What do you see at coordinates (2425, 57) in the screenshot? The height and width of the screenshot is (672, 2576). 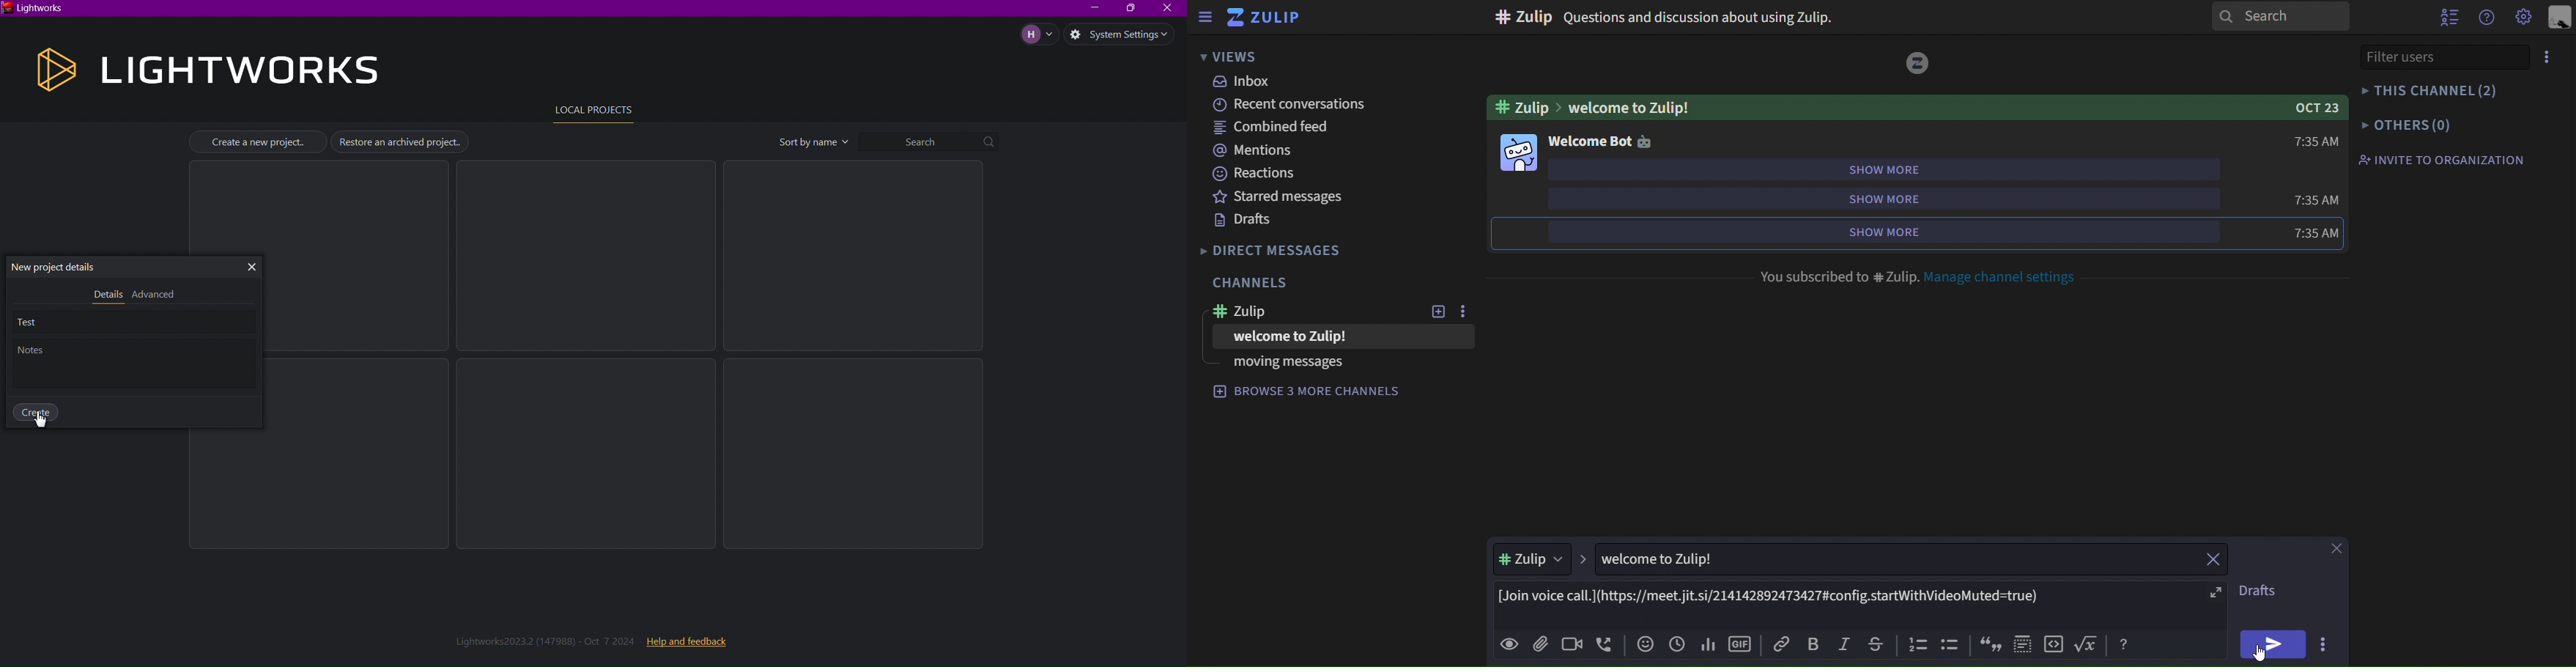 I see `filter users` at bounding box center [2425, 57].